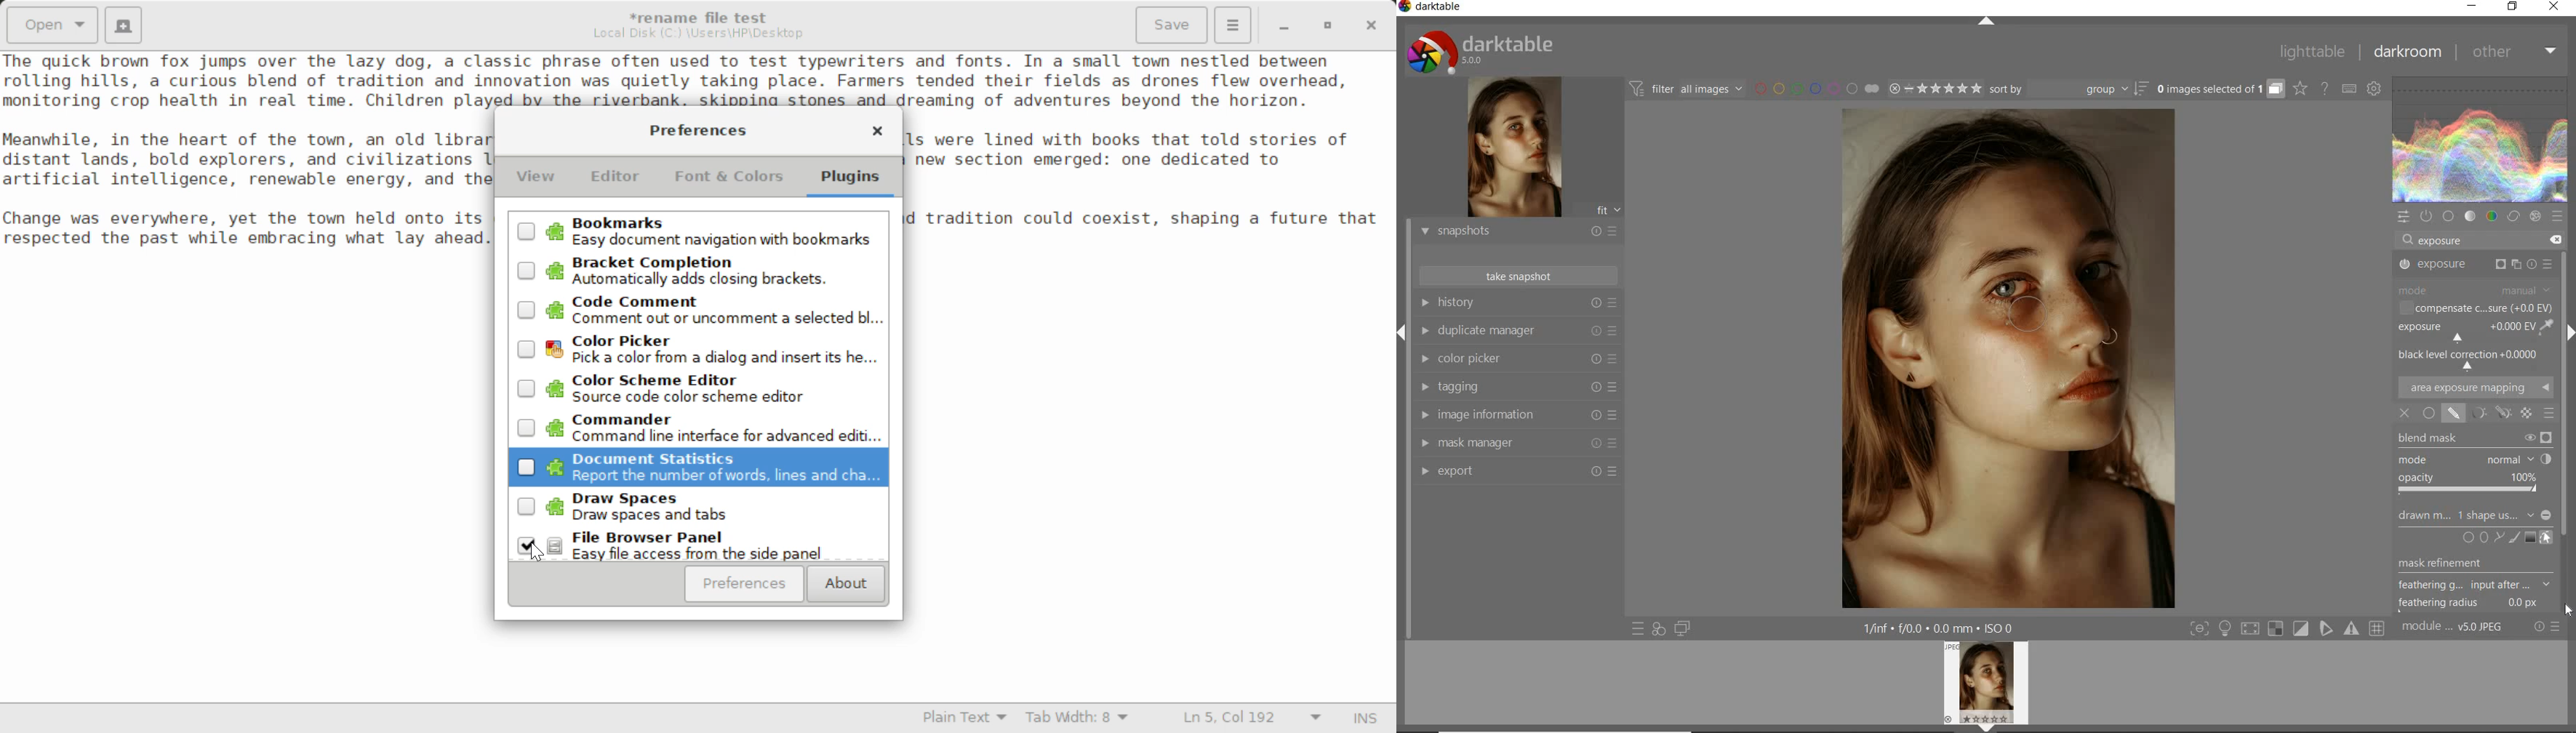 The width and height of the screenshot is (2576, 756). What do you see at coordinates (2041, 322) in the screenshot?
I see `DRAWN MASK` at bounding box center [2041, 322].